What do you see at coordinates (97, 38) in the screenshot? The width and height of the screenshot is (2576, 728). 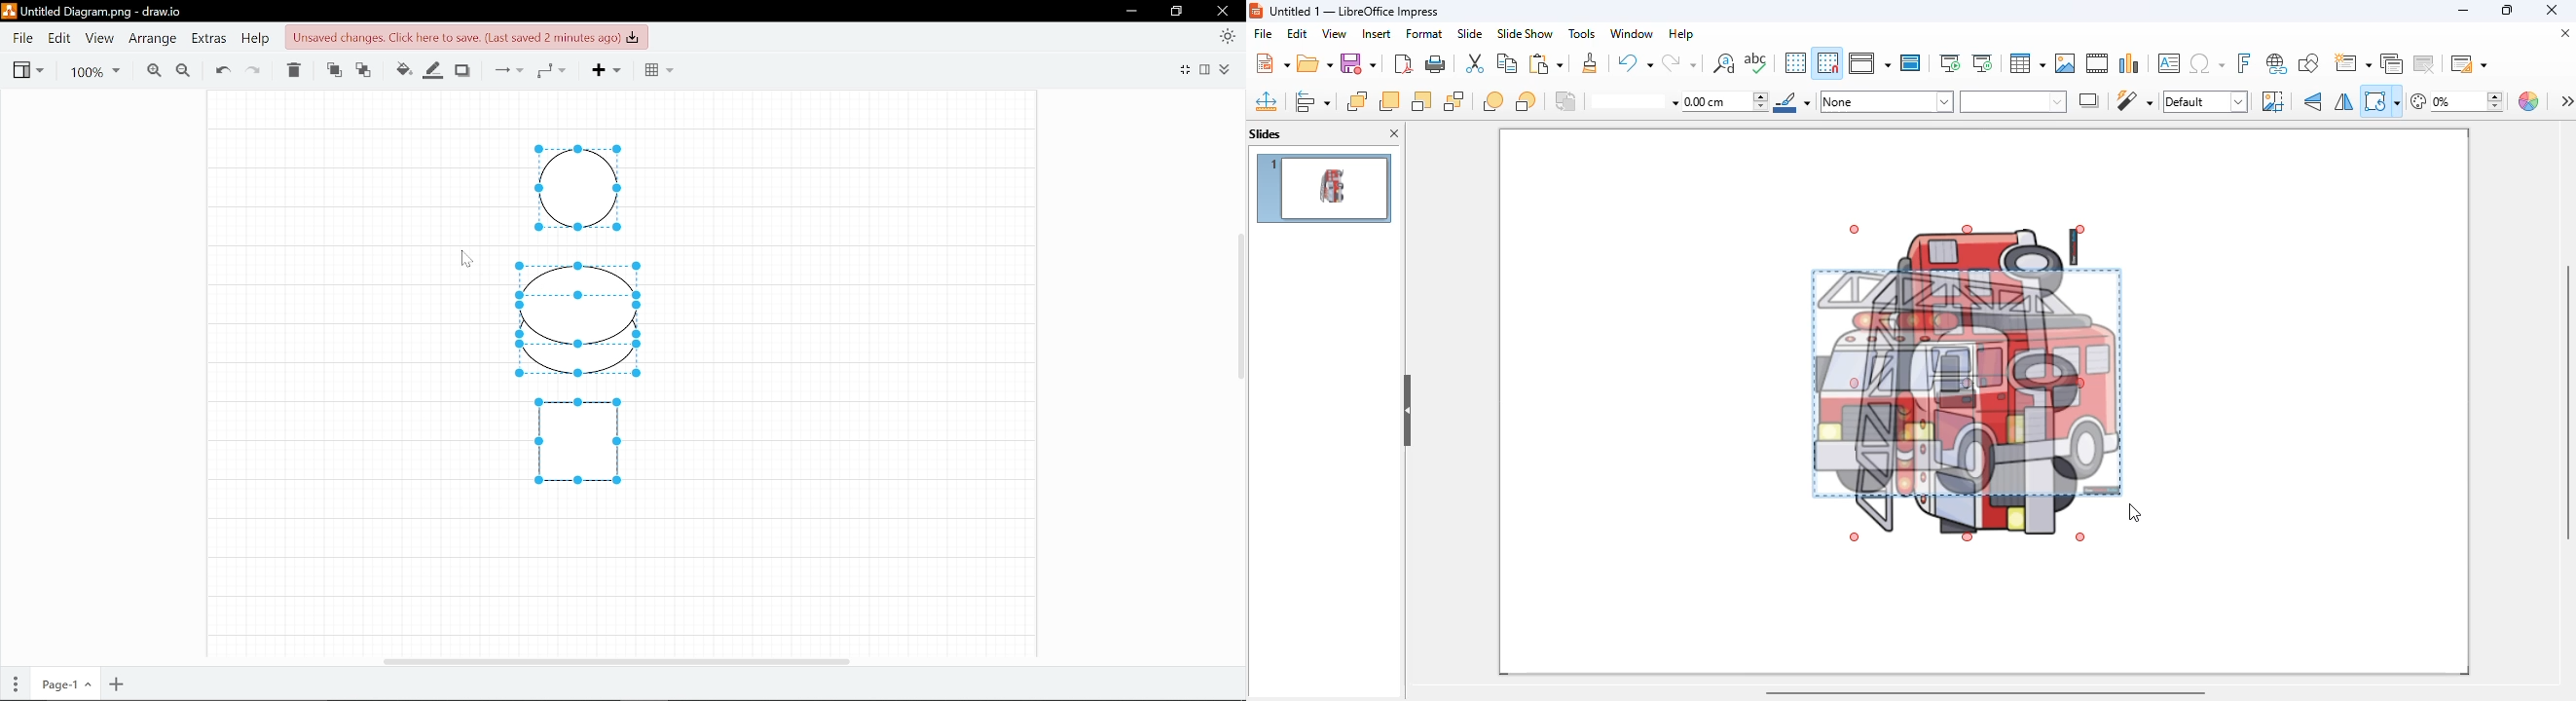 I see `View` at bounding box center [97, 38].